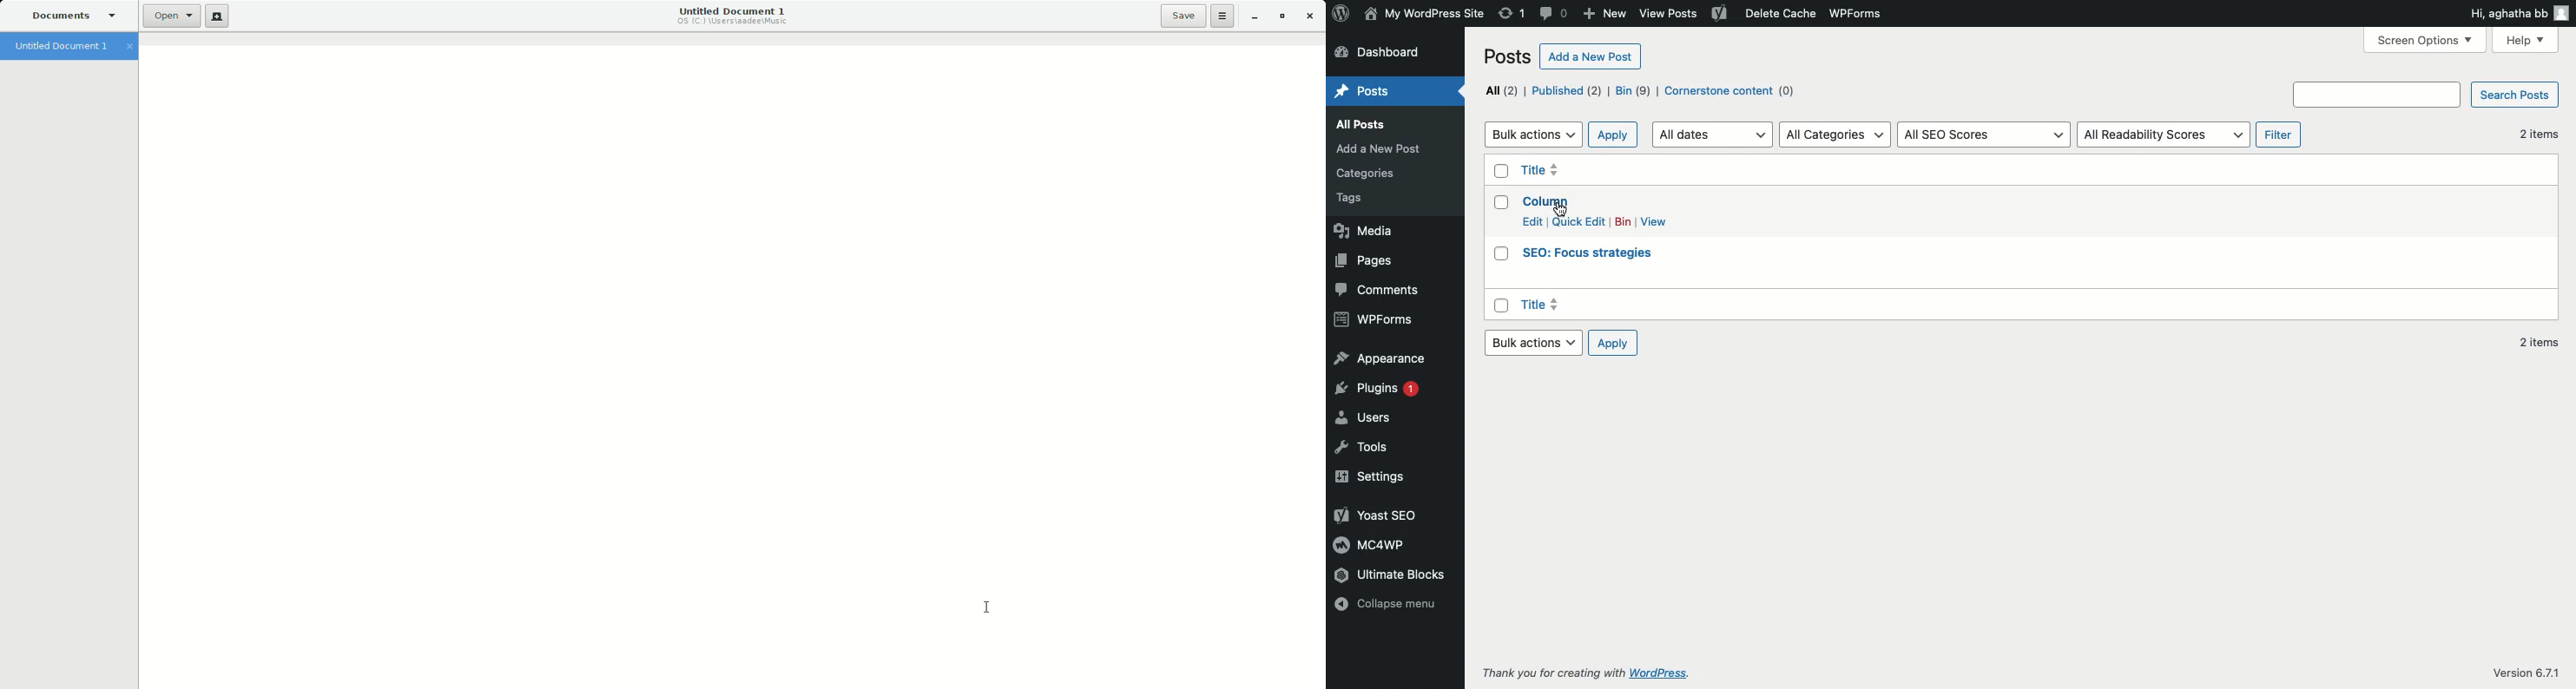 This screenshot has width=2576, height=700. What do you see at coordinates (1532, 342) in the screenshot?
I see `Bulk actions` at bounding box center [1532, 342].